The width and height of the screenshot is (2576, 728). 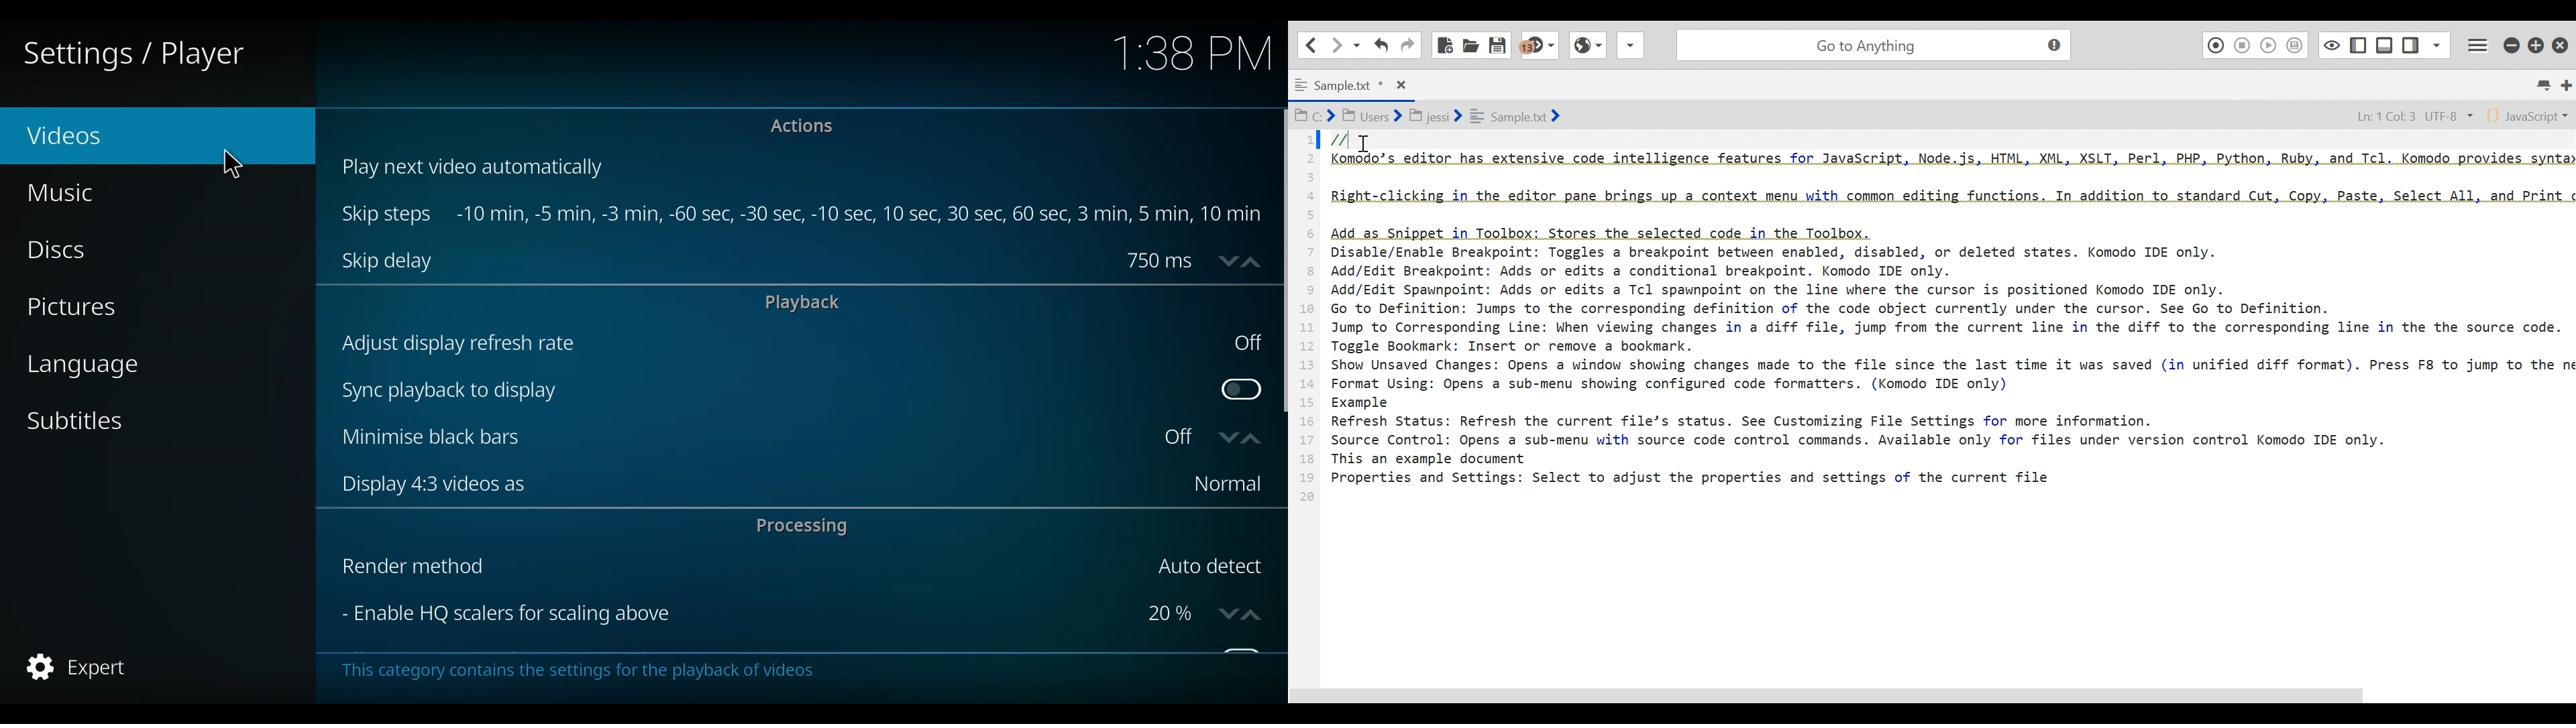 What do you see at coordinates (387, 262) in the screenshot?
I see `Skip delay` at bounding box center [387, 262].